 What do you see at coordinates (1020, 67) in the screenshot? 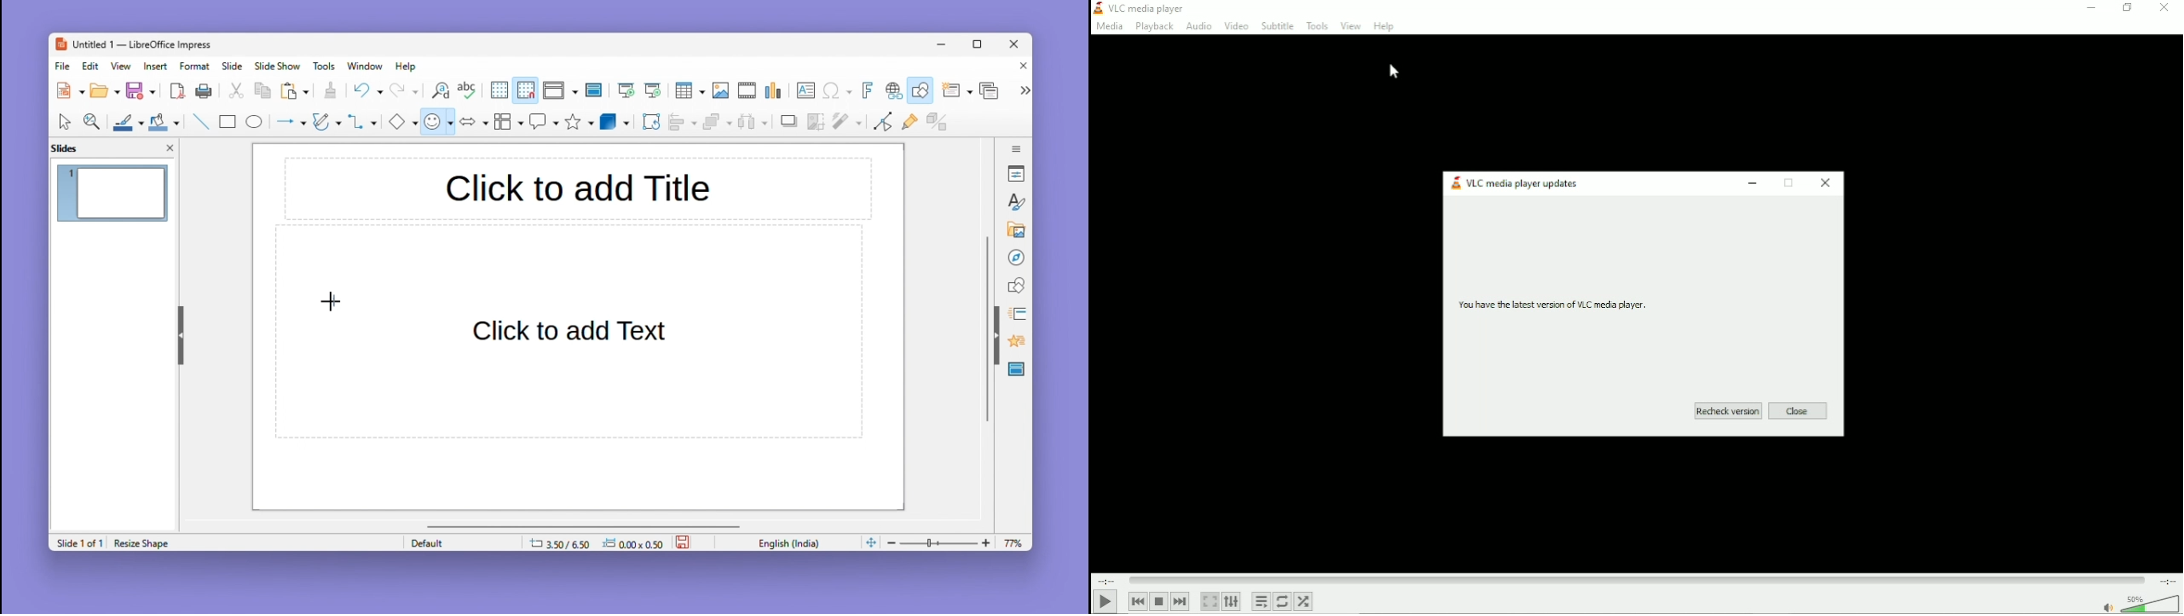
I see `Close` at bounding box center [1020, 67].